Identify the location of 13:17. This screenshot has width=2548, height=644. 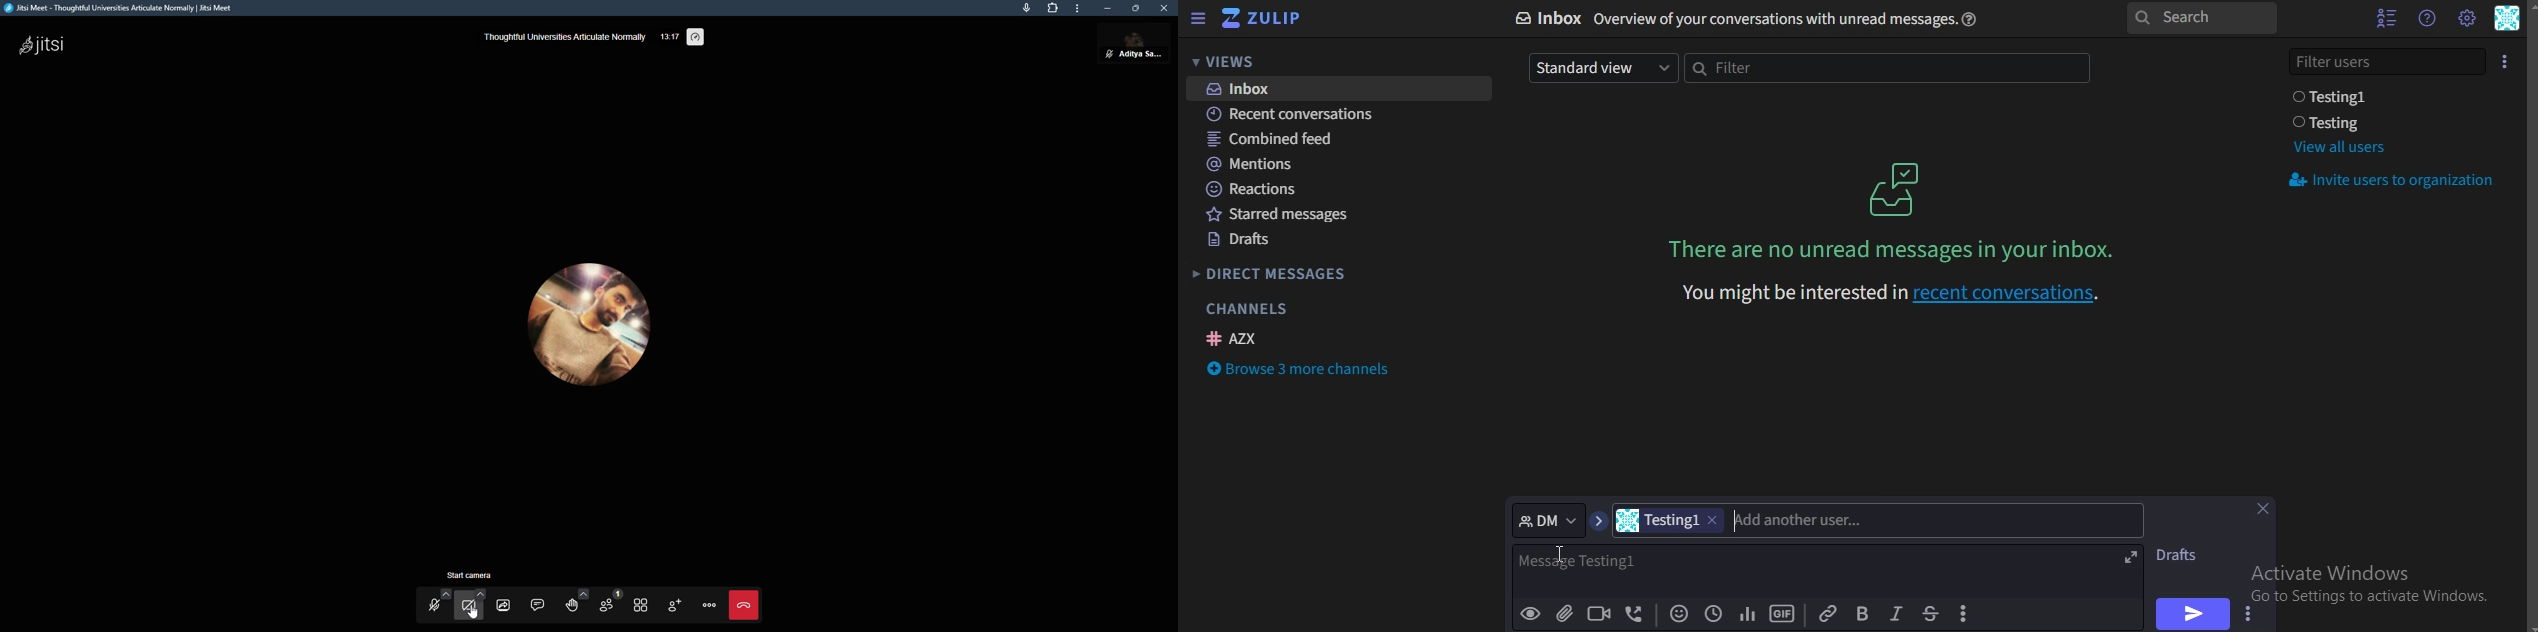
(668, 39).